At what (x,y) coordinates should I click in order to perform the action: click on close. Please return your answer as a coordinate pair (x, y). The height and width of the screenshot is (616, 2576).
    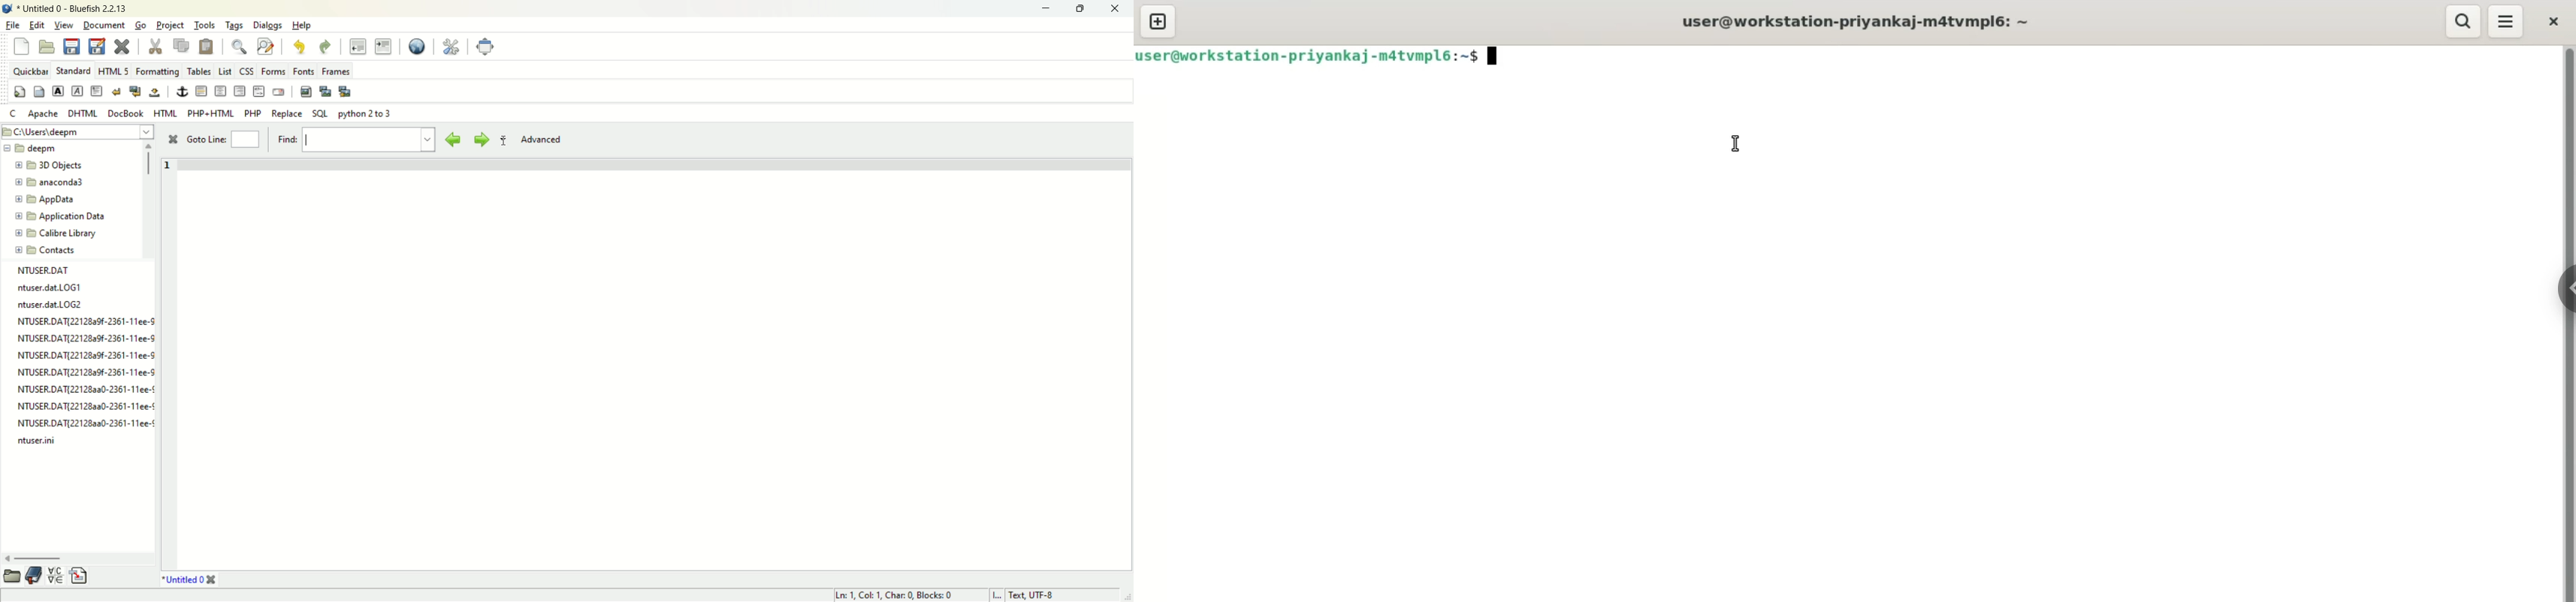
    Looking at the image, I should click on (1115, 9).